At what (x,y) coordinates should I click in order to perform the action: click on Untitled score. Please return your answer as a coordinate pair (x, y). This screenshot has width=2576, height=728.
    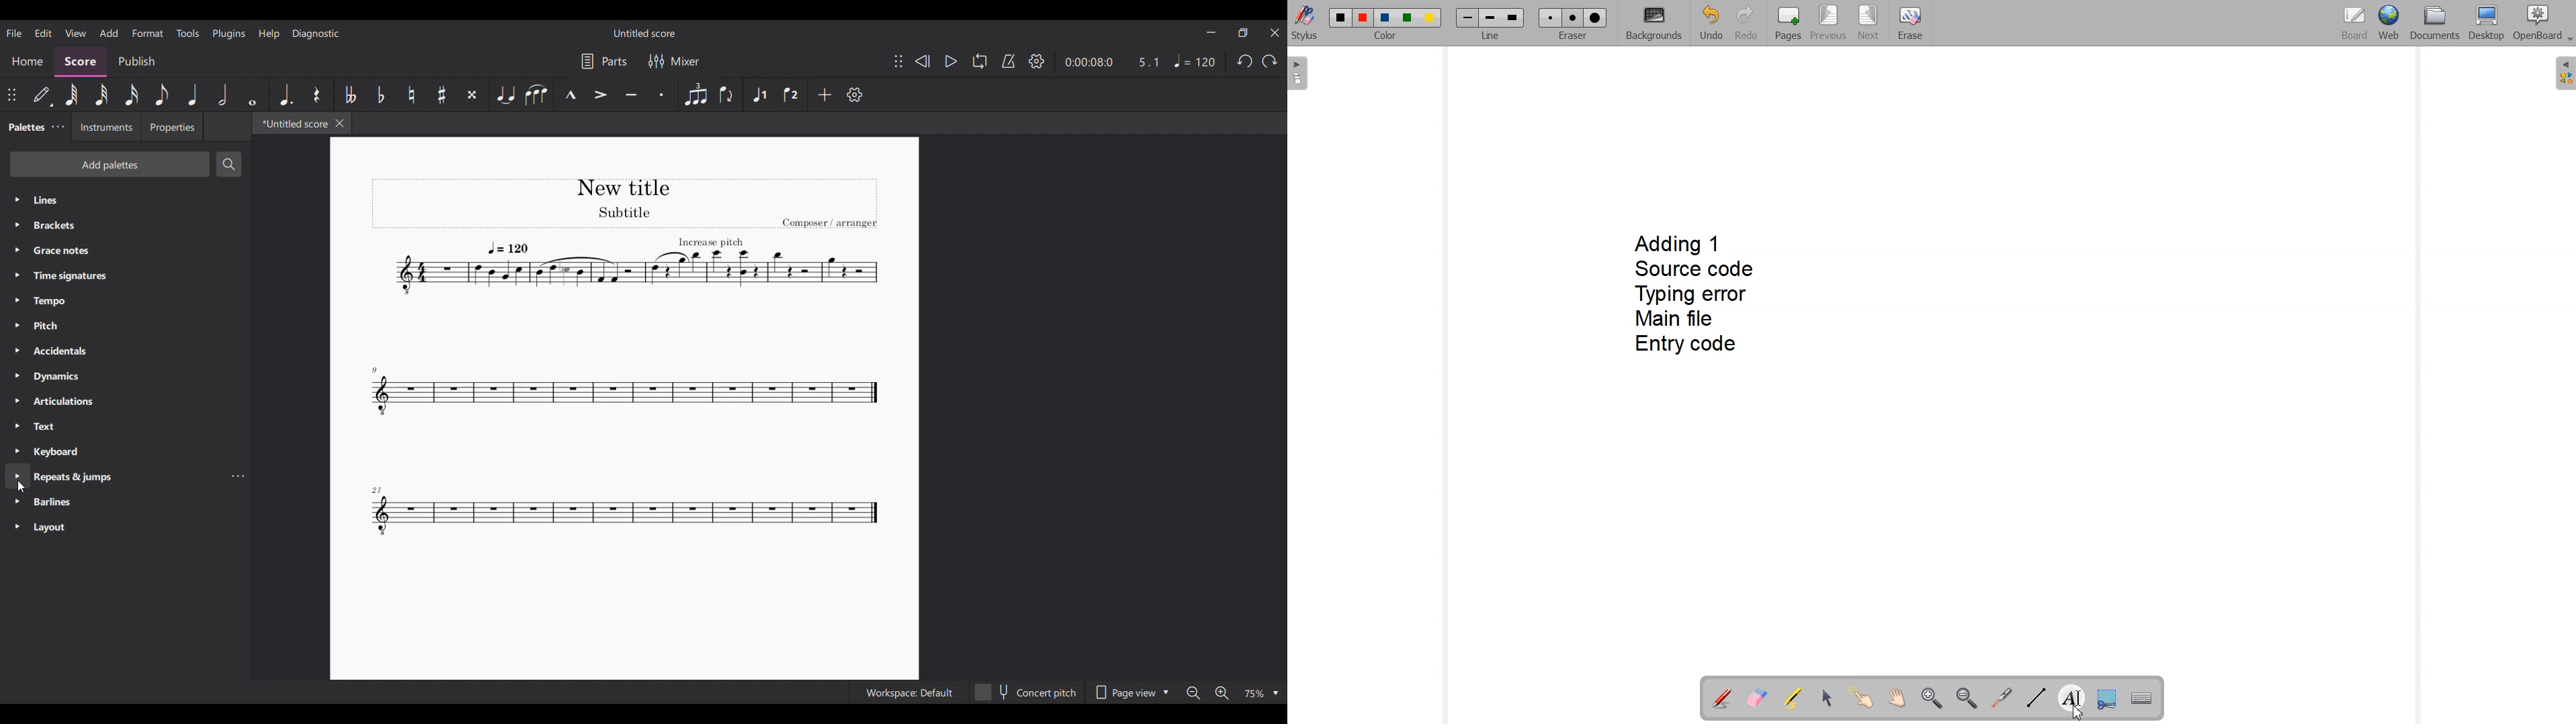
    Looking at the image, I should click on (644, 34).